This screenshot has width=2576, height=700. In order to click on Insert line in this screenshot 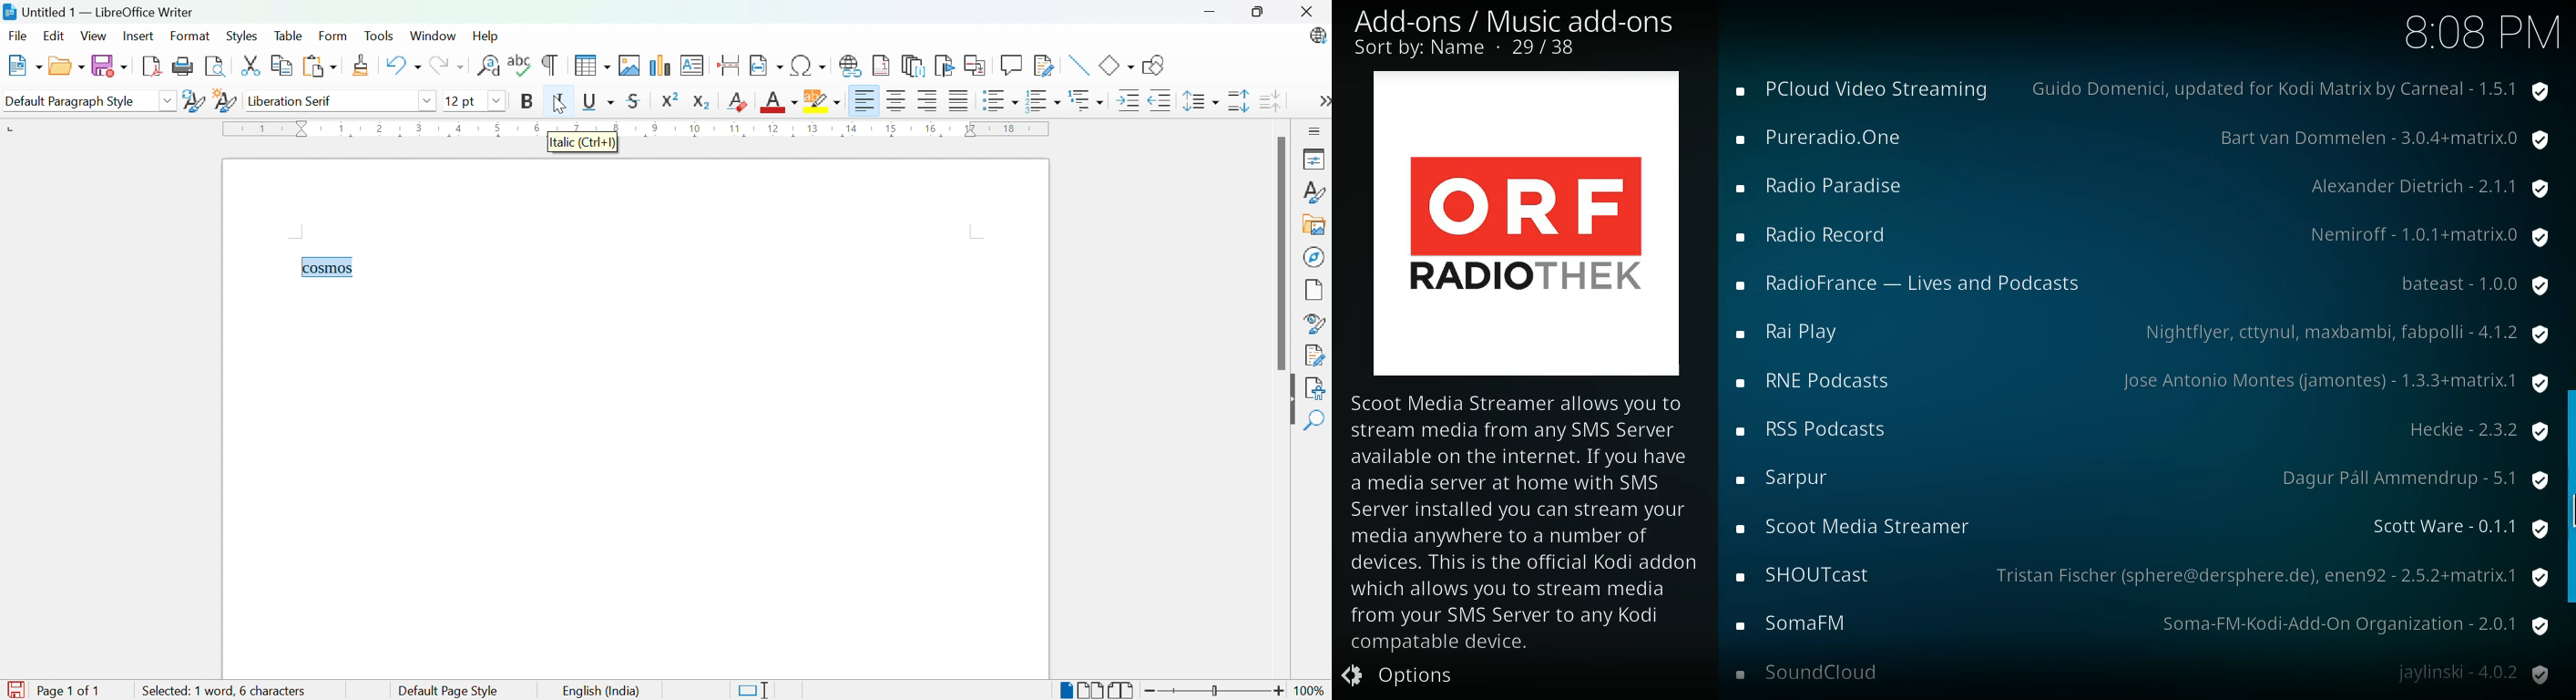, I will do `click(1081, 65)`.